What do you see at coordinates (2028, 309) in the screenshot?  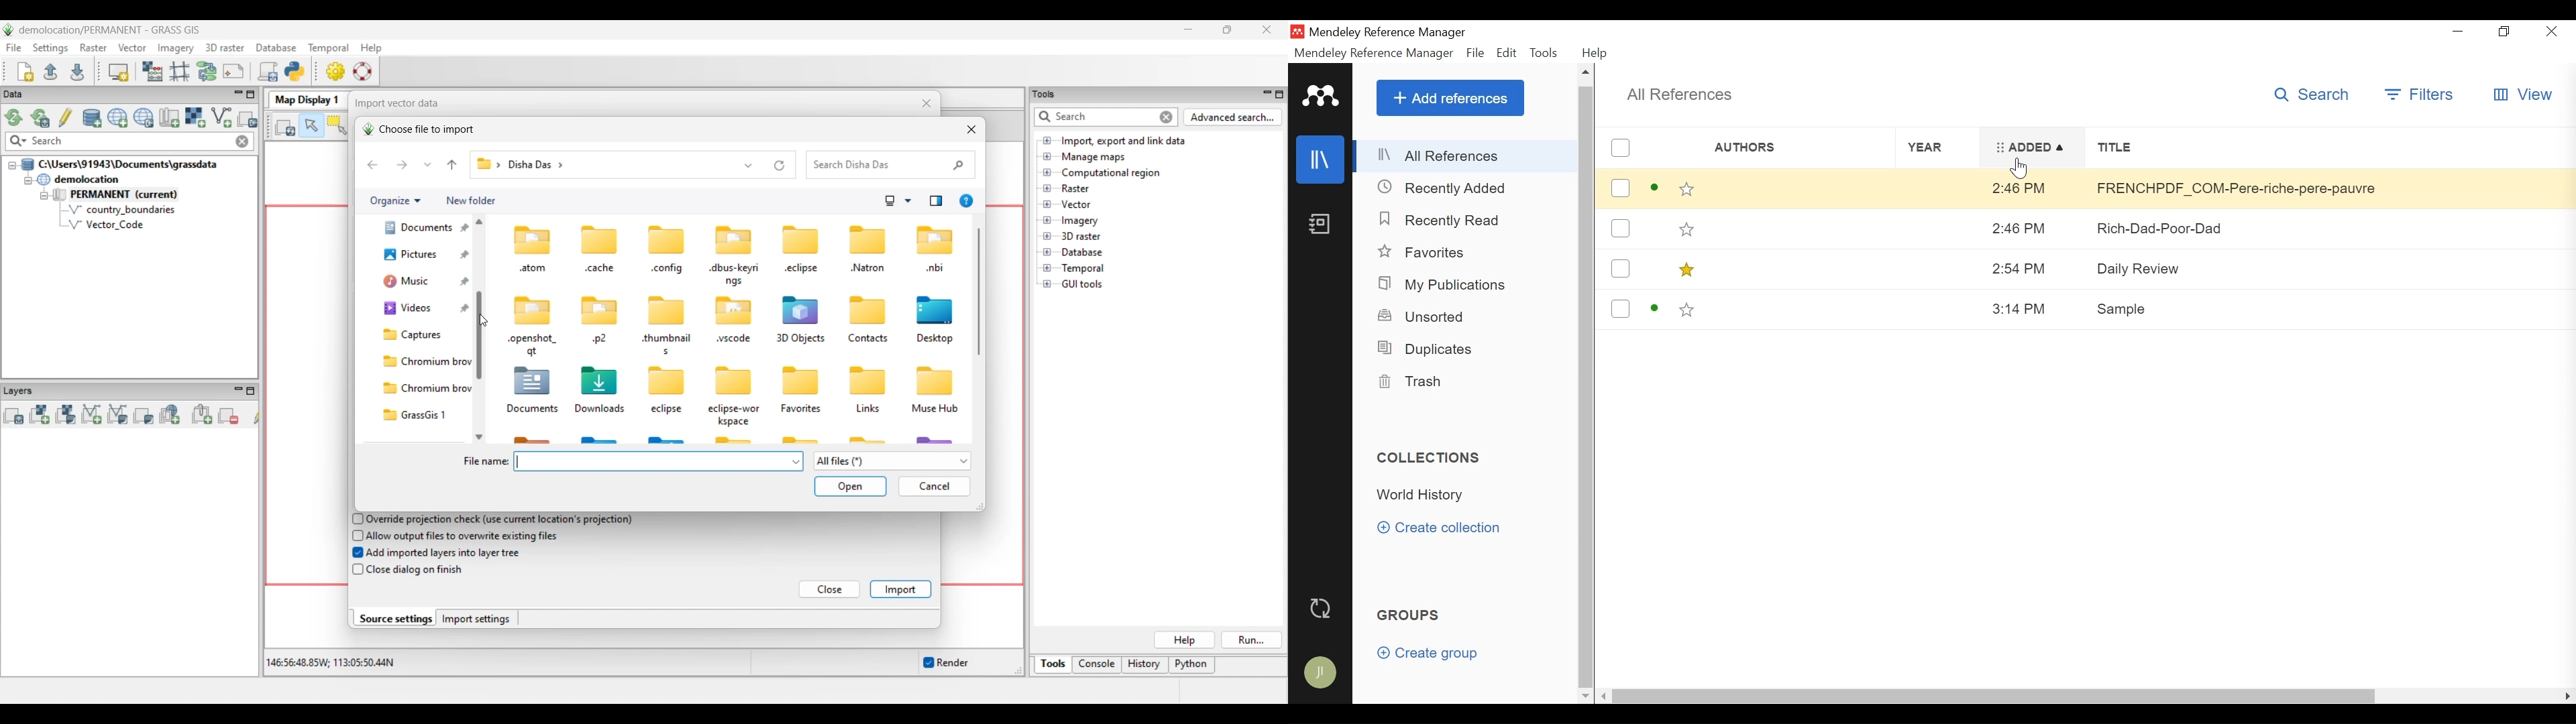 I see `3:14 PM` at bounding box center [2028, 309].